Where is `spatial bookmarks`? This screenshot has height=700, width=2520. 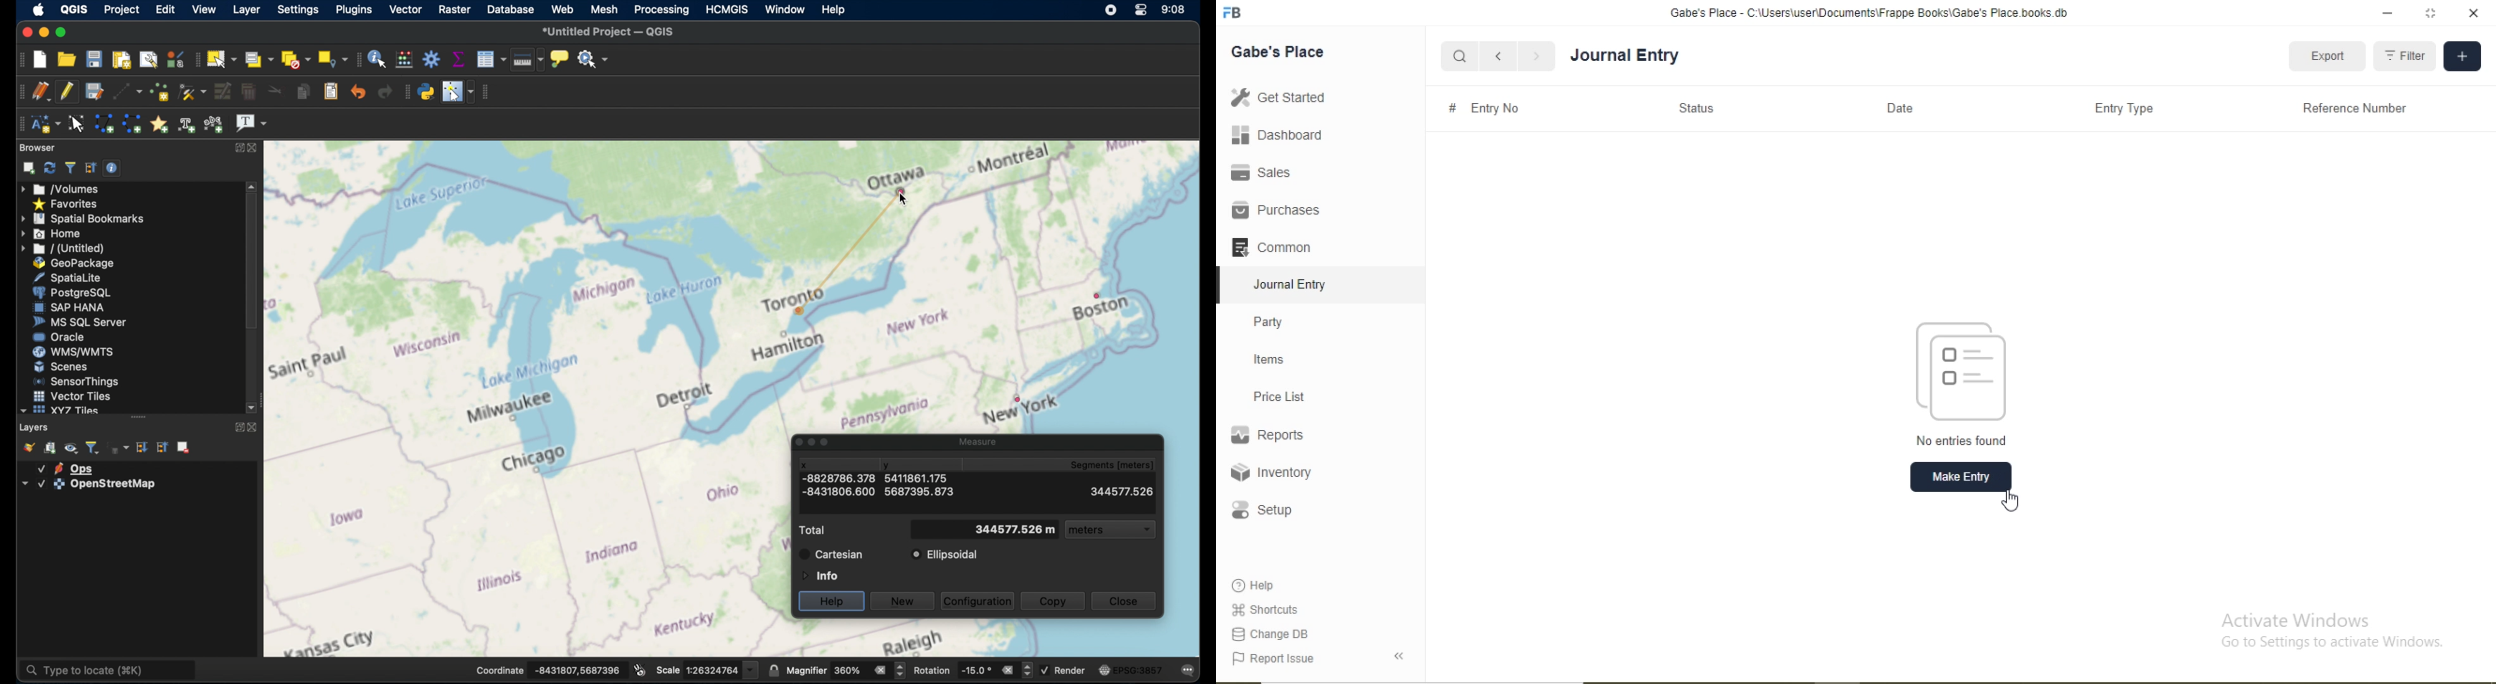
spatial bookmarks is located at coordinates (83, 218).